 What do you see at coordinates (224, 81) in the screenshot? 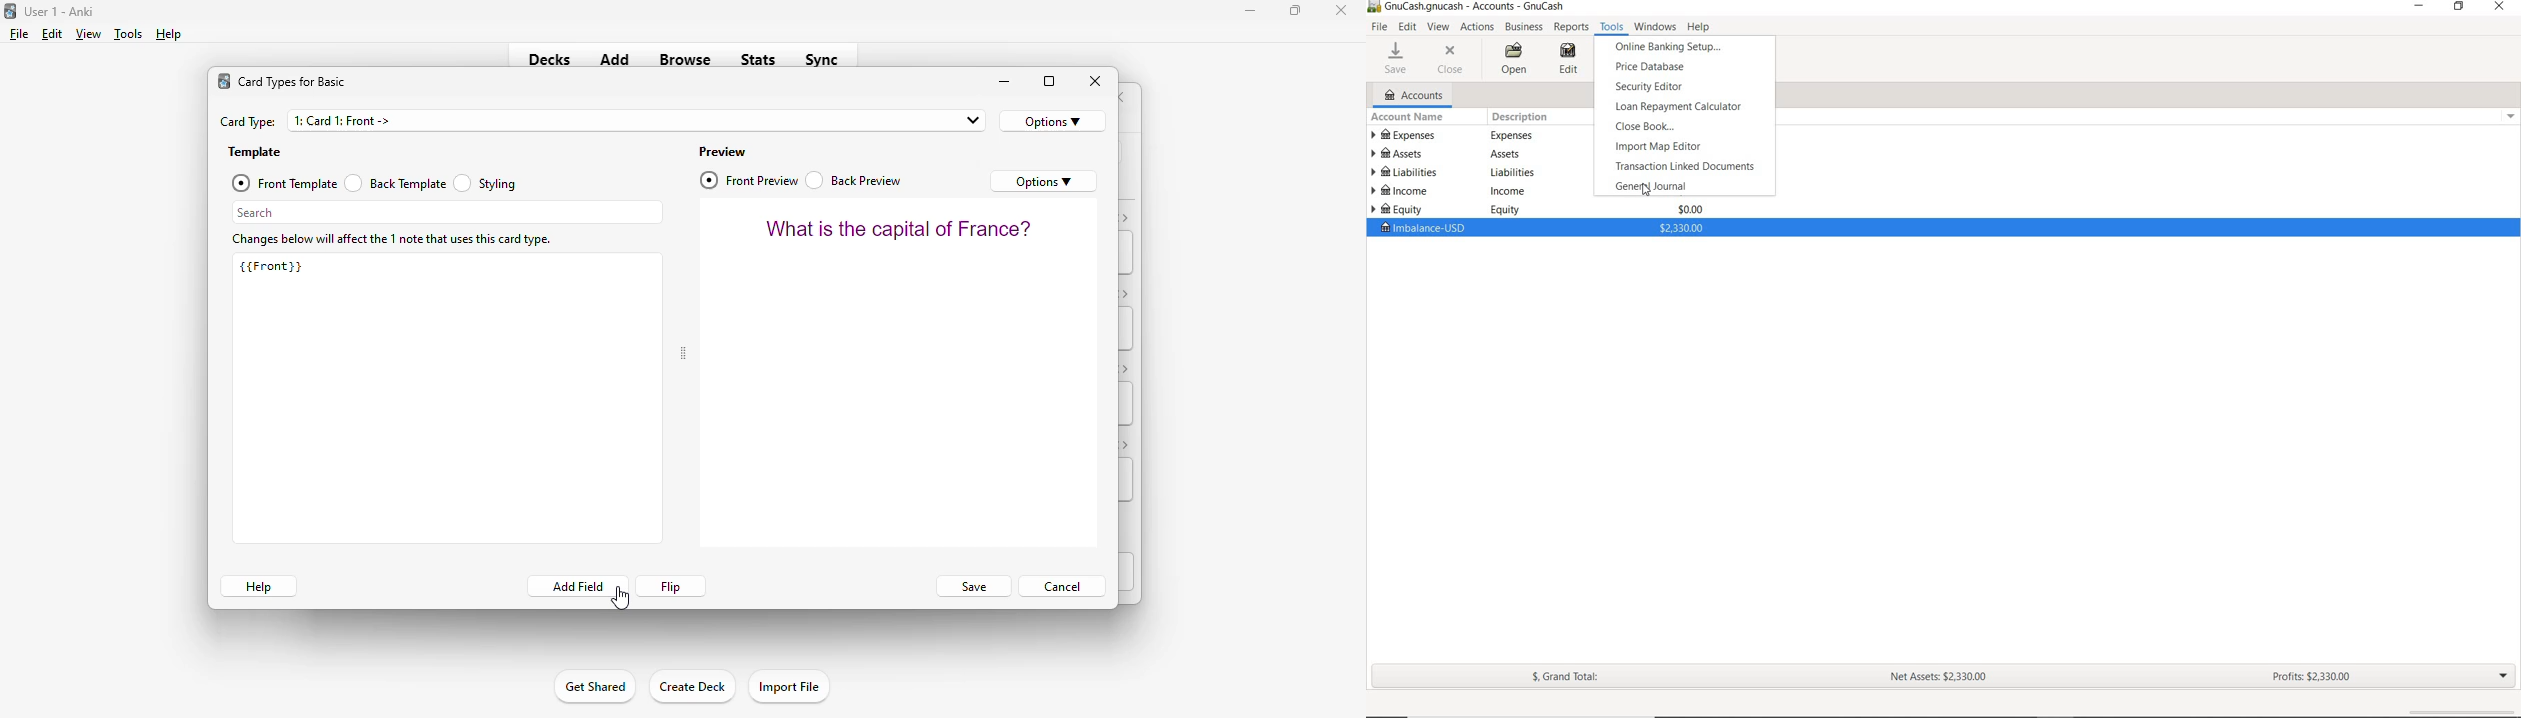
I see `logo` at bounding box center [224, 81].